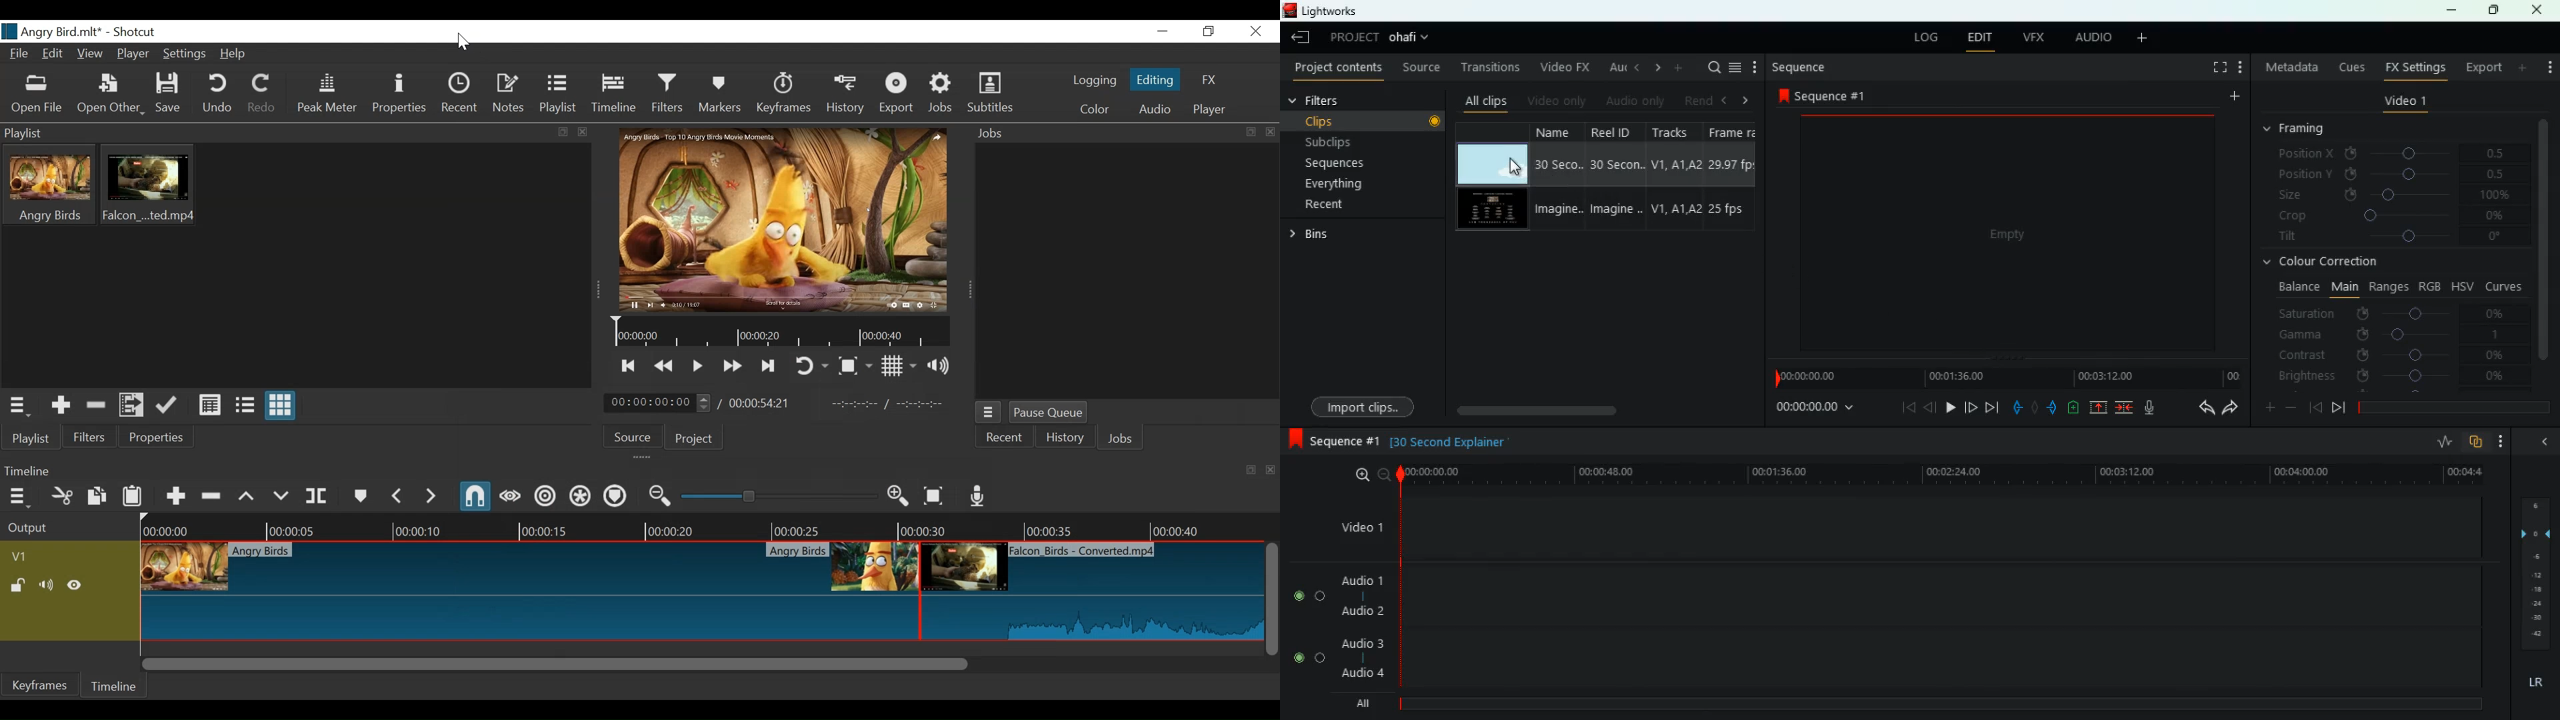 This screenshot has width=2576, height=728. I want to click on In point, so click(887, 401).